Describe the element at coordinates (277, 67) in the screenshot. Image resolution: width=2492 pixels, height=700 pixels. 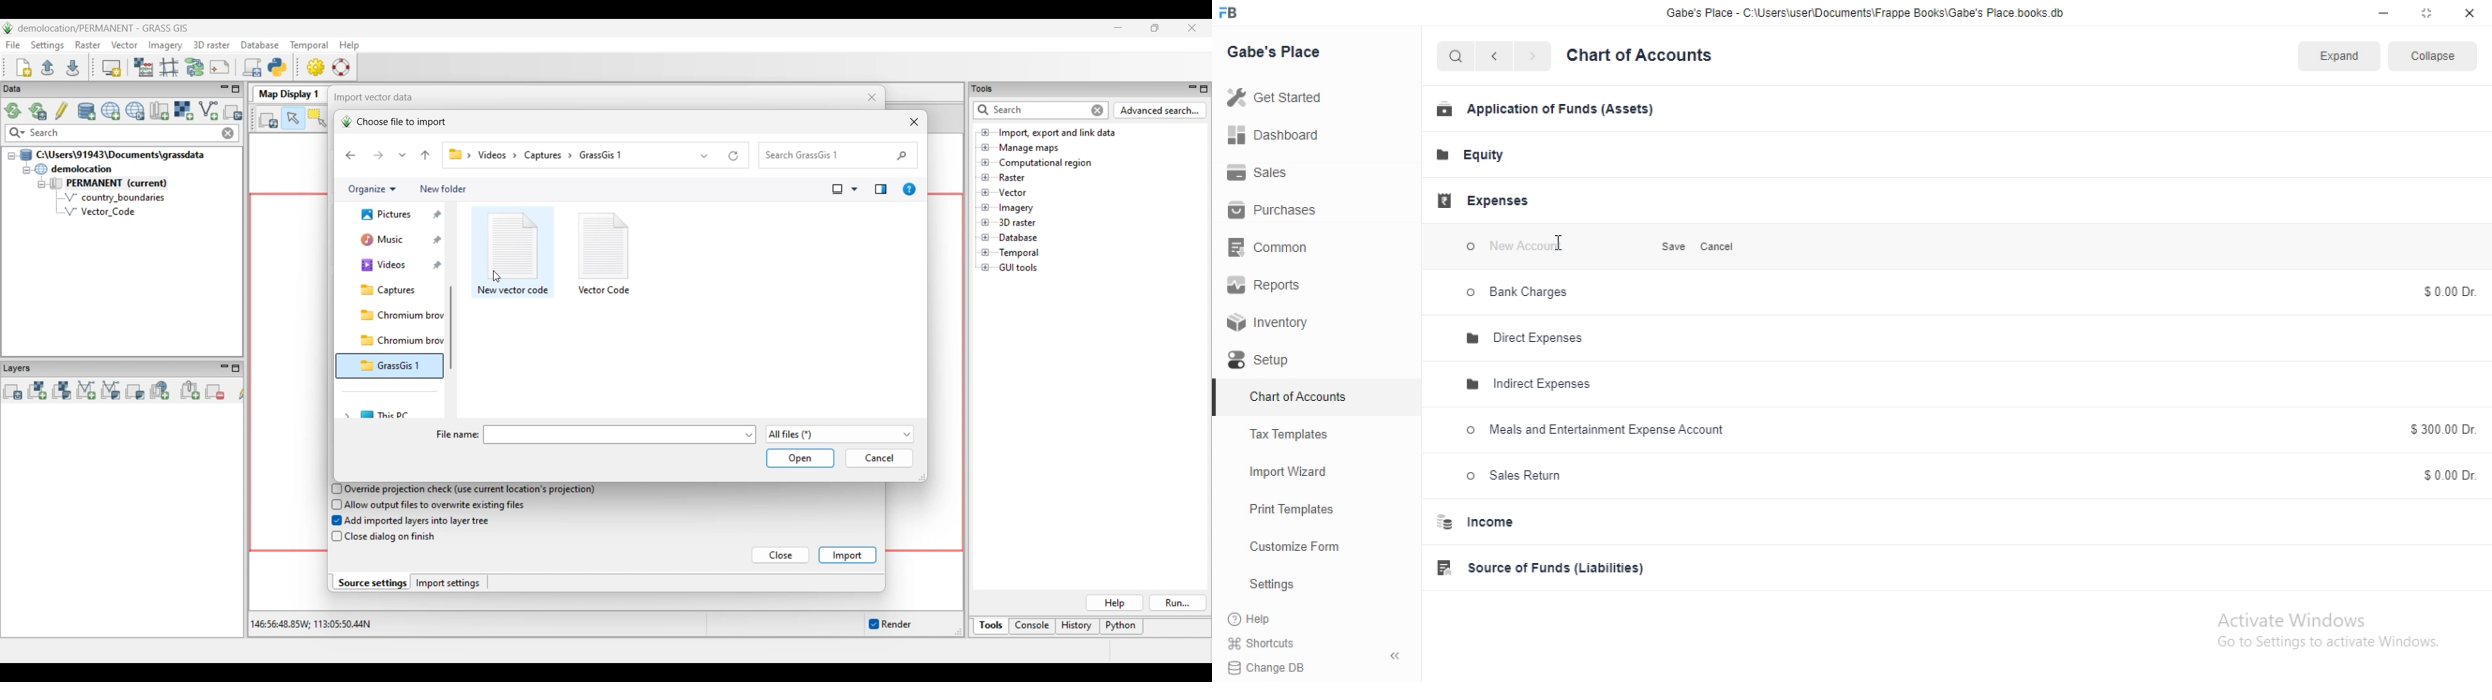
I see `Open a simple python code editor` at that location.